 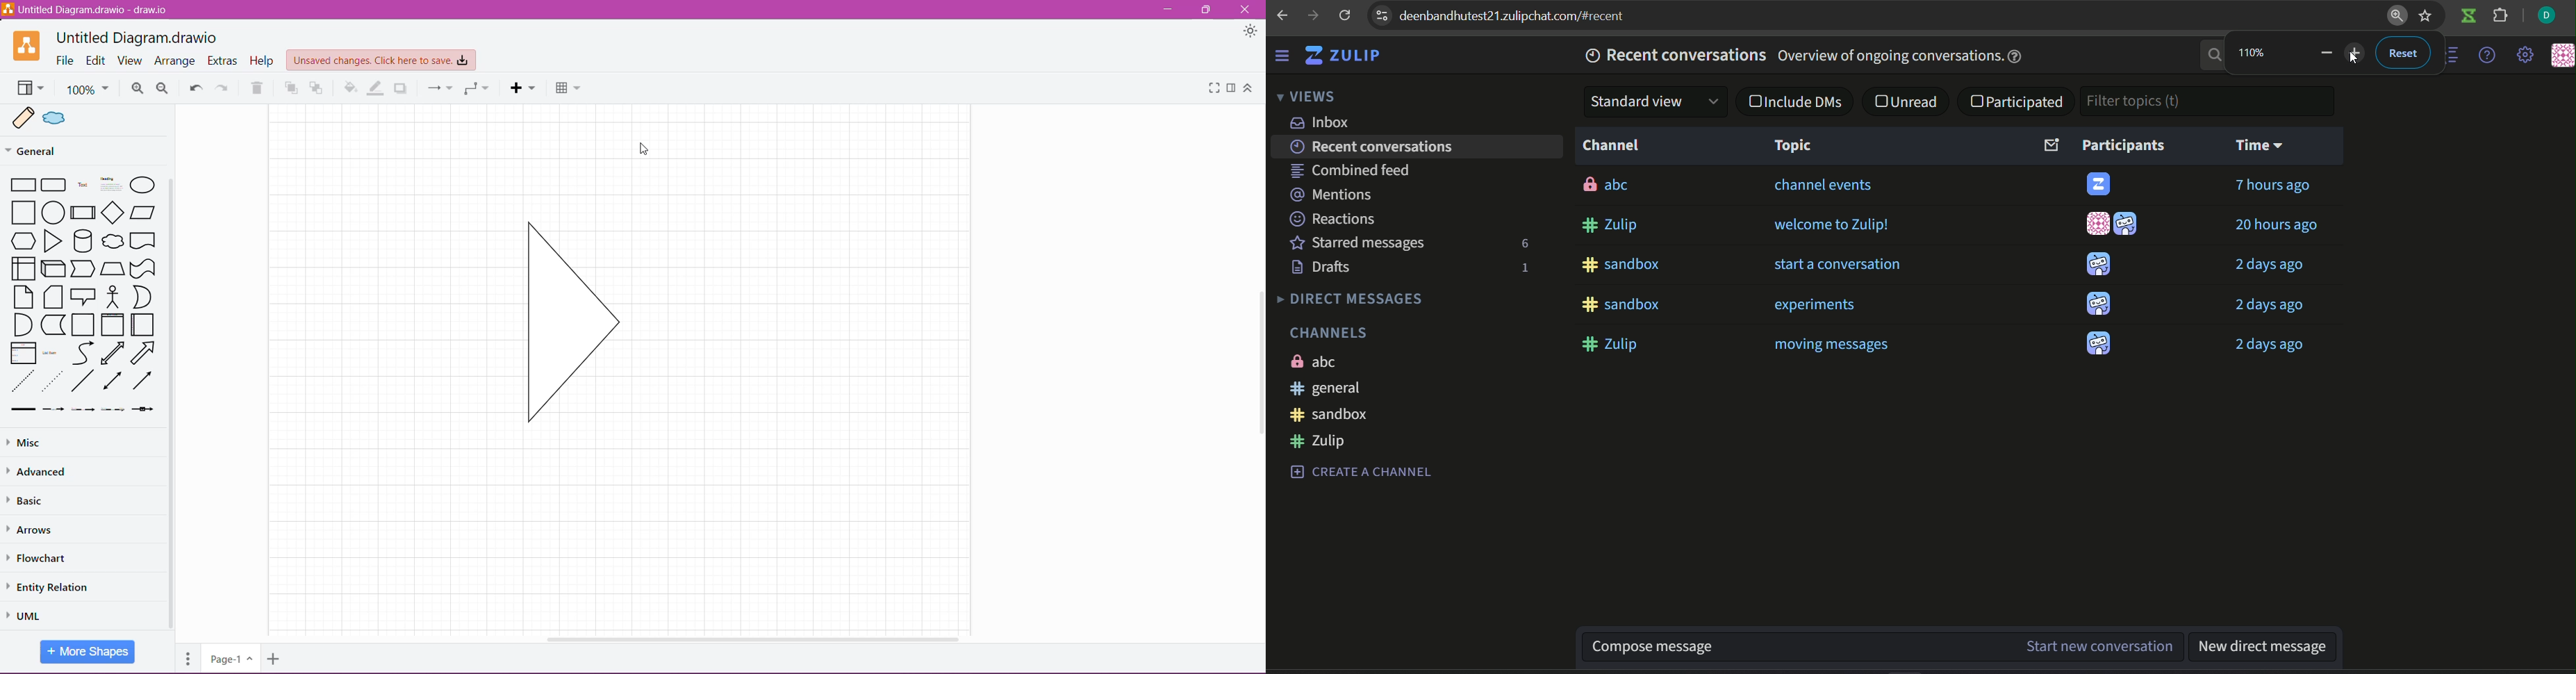 What do you see at coordinates (643, 150) in the screenshot?
I see `Cursor` at bounding box center [643, 150].